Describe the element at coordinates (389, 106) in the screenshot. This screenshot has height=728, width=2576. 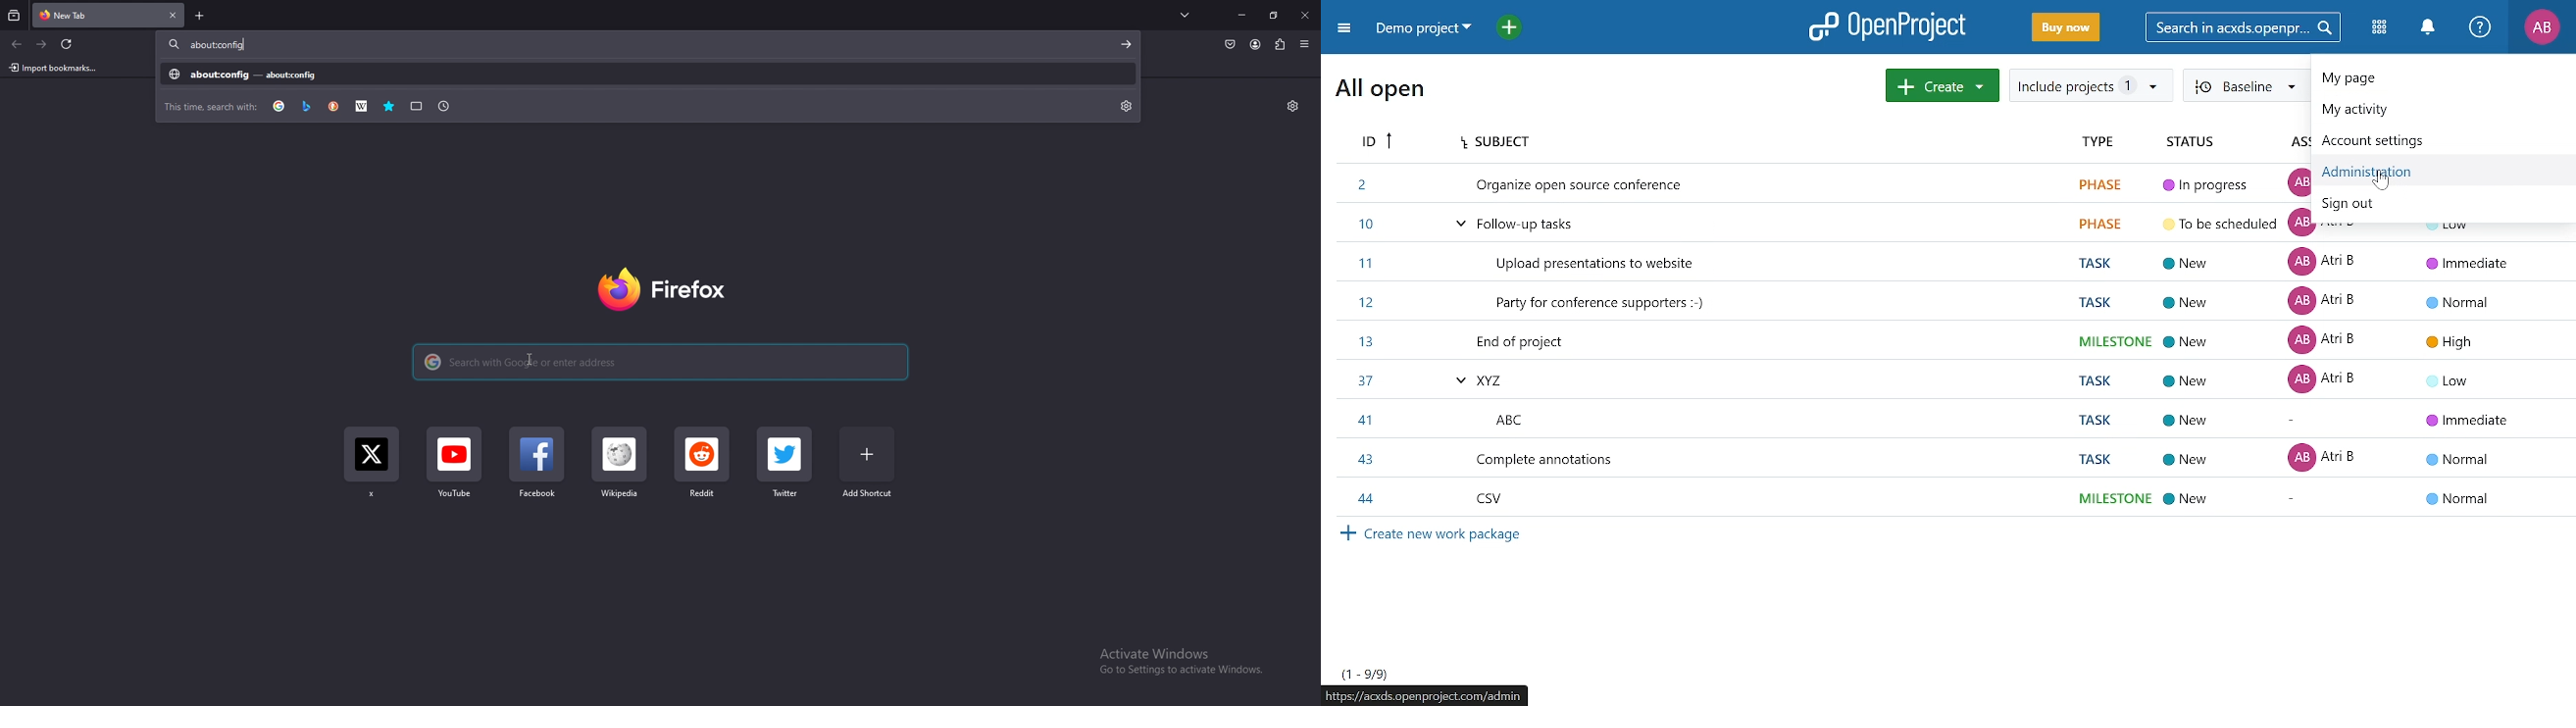
I see `bookmarks` at that location.